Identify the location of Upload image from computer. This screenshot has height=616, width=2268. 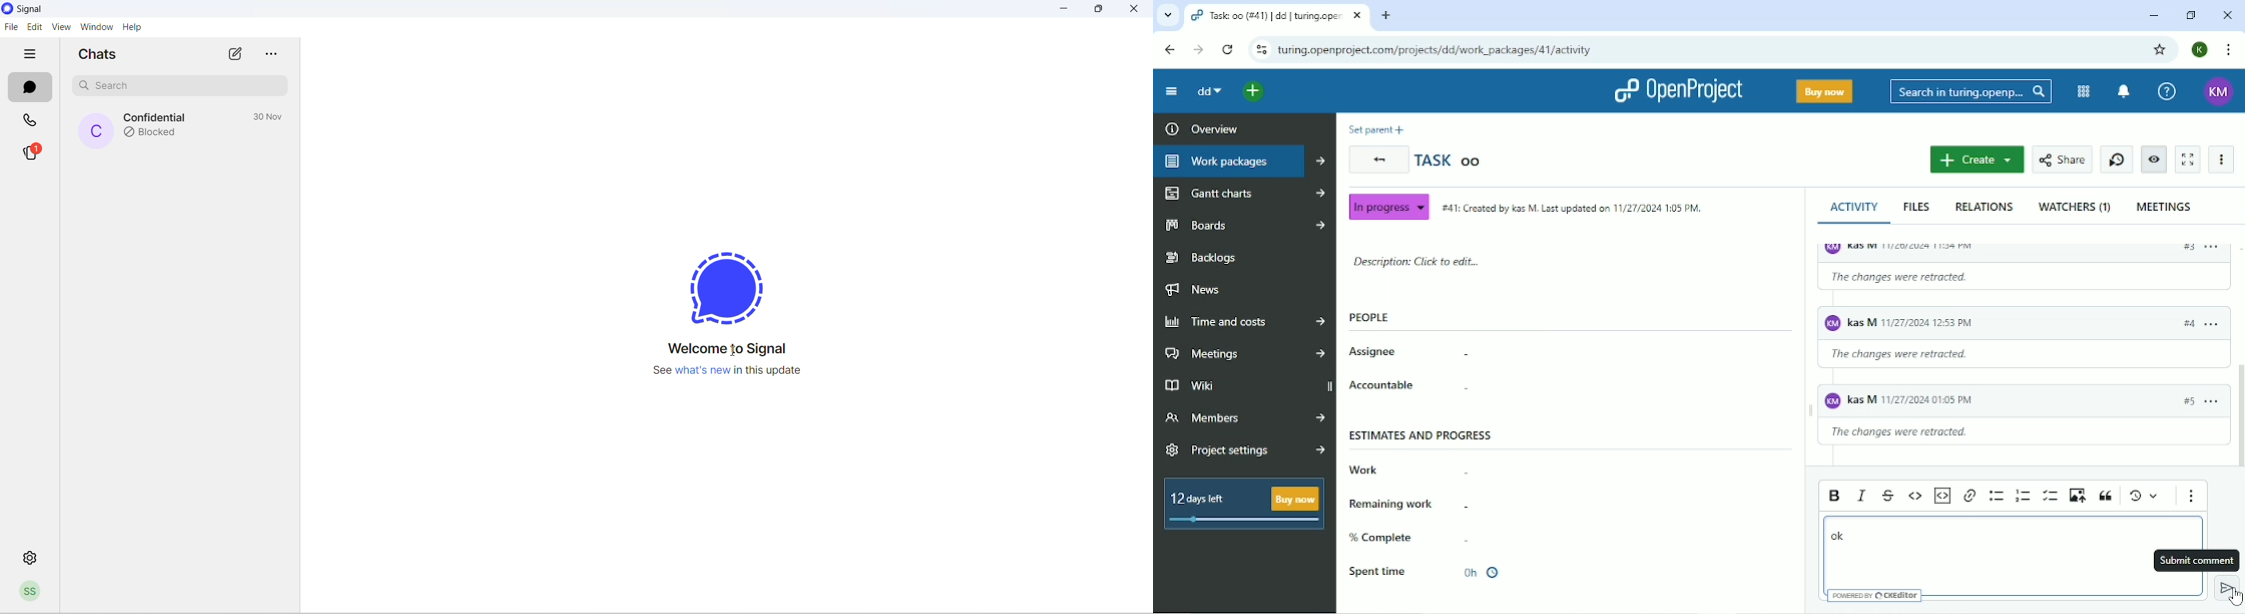
(2077, 495).